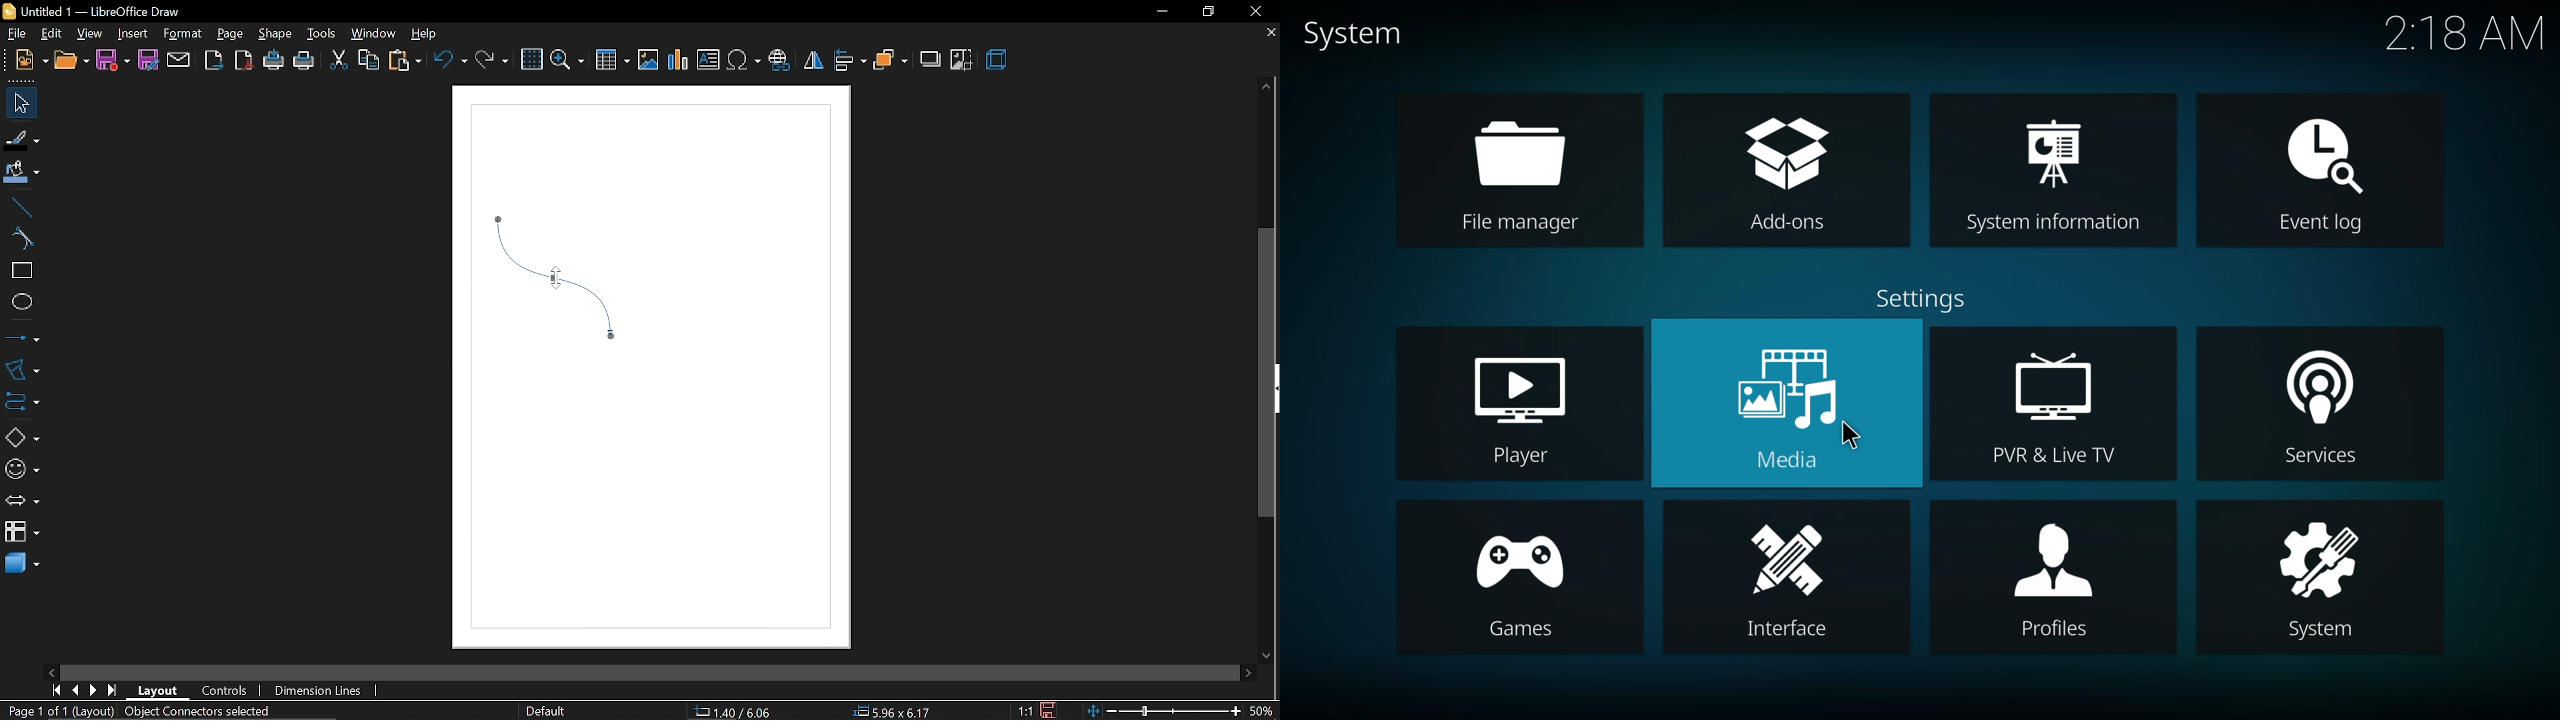 The image size is (2576, 728). Describe the element at coordinates (1789, 404) in the screenshot. I see `media` at that location.